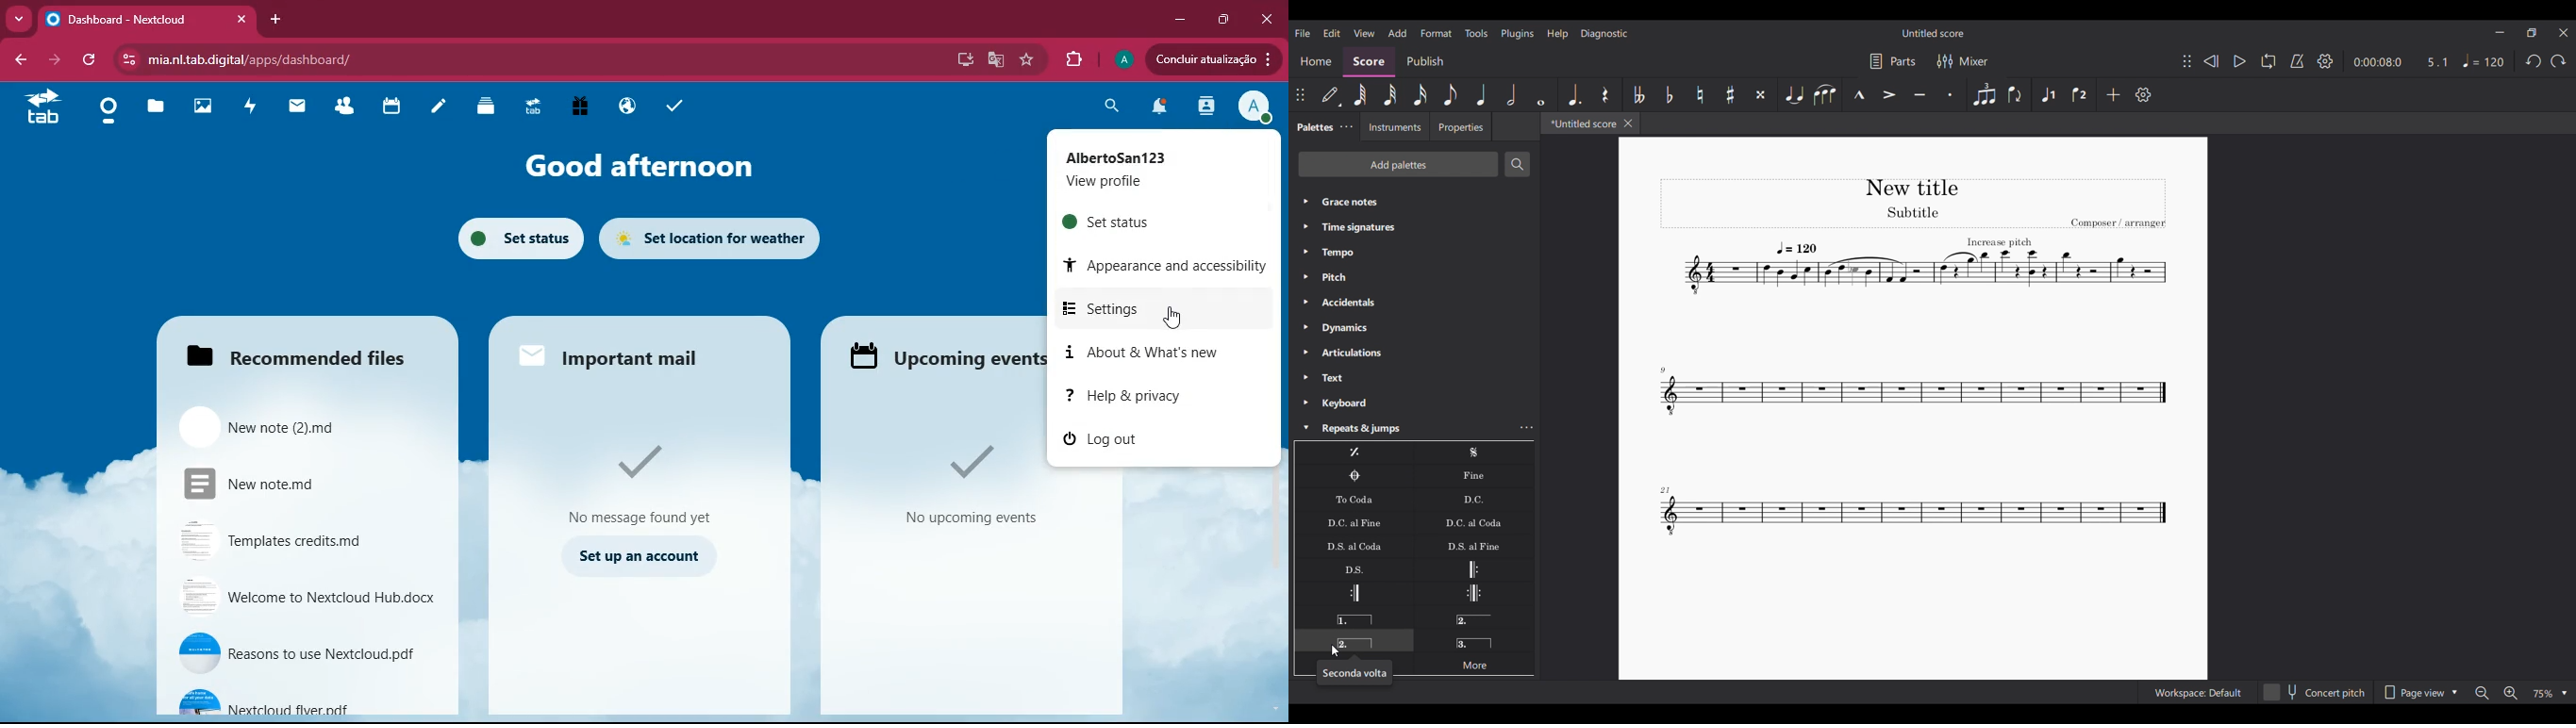  I want to click on Redo, so click(2558, 61).